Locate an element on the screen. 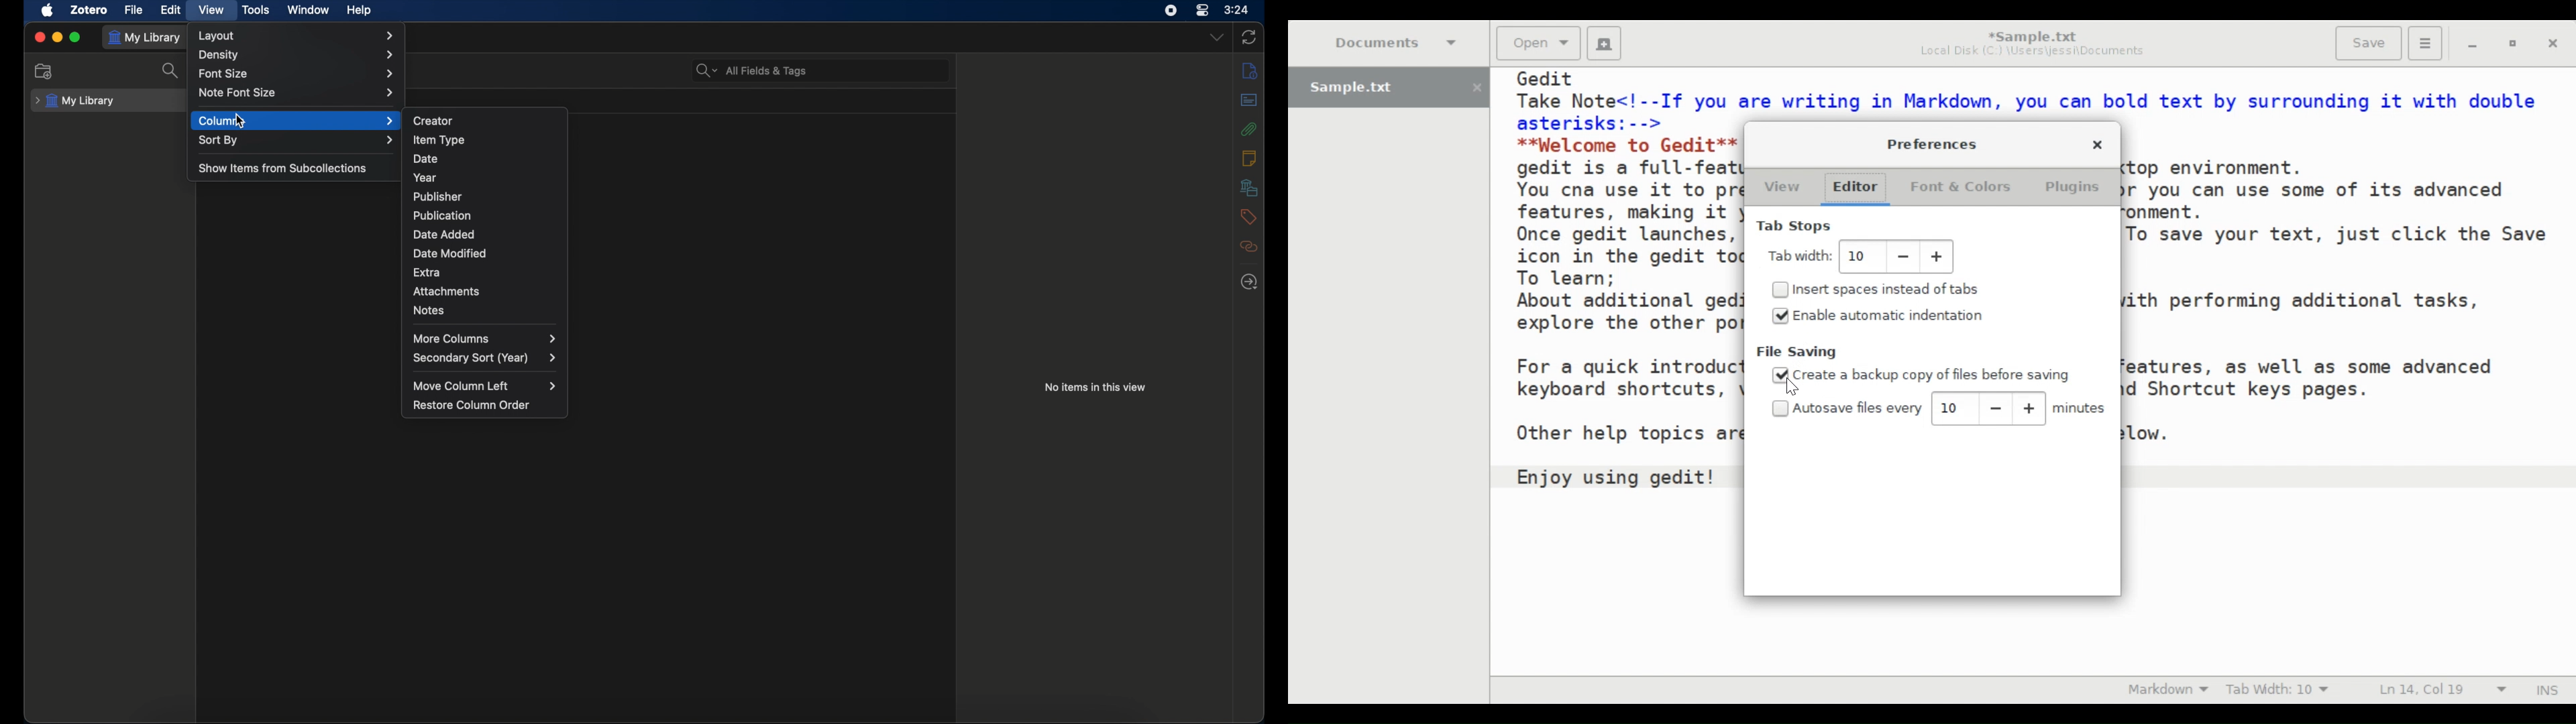 Image resolution: width=2576 pixels, height=728 pixels. increase  is located at coordinates (1937, 257).